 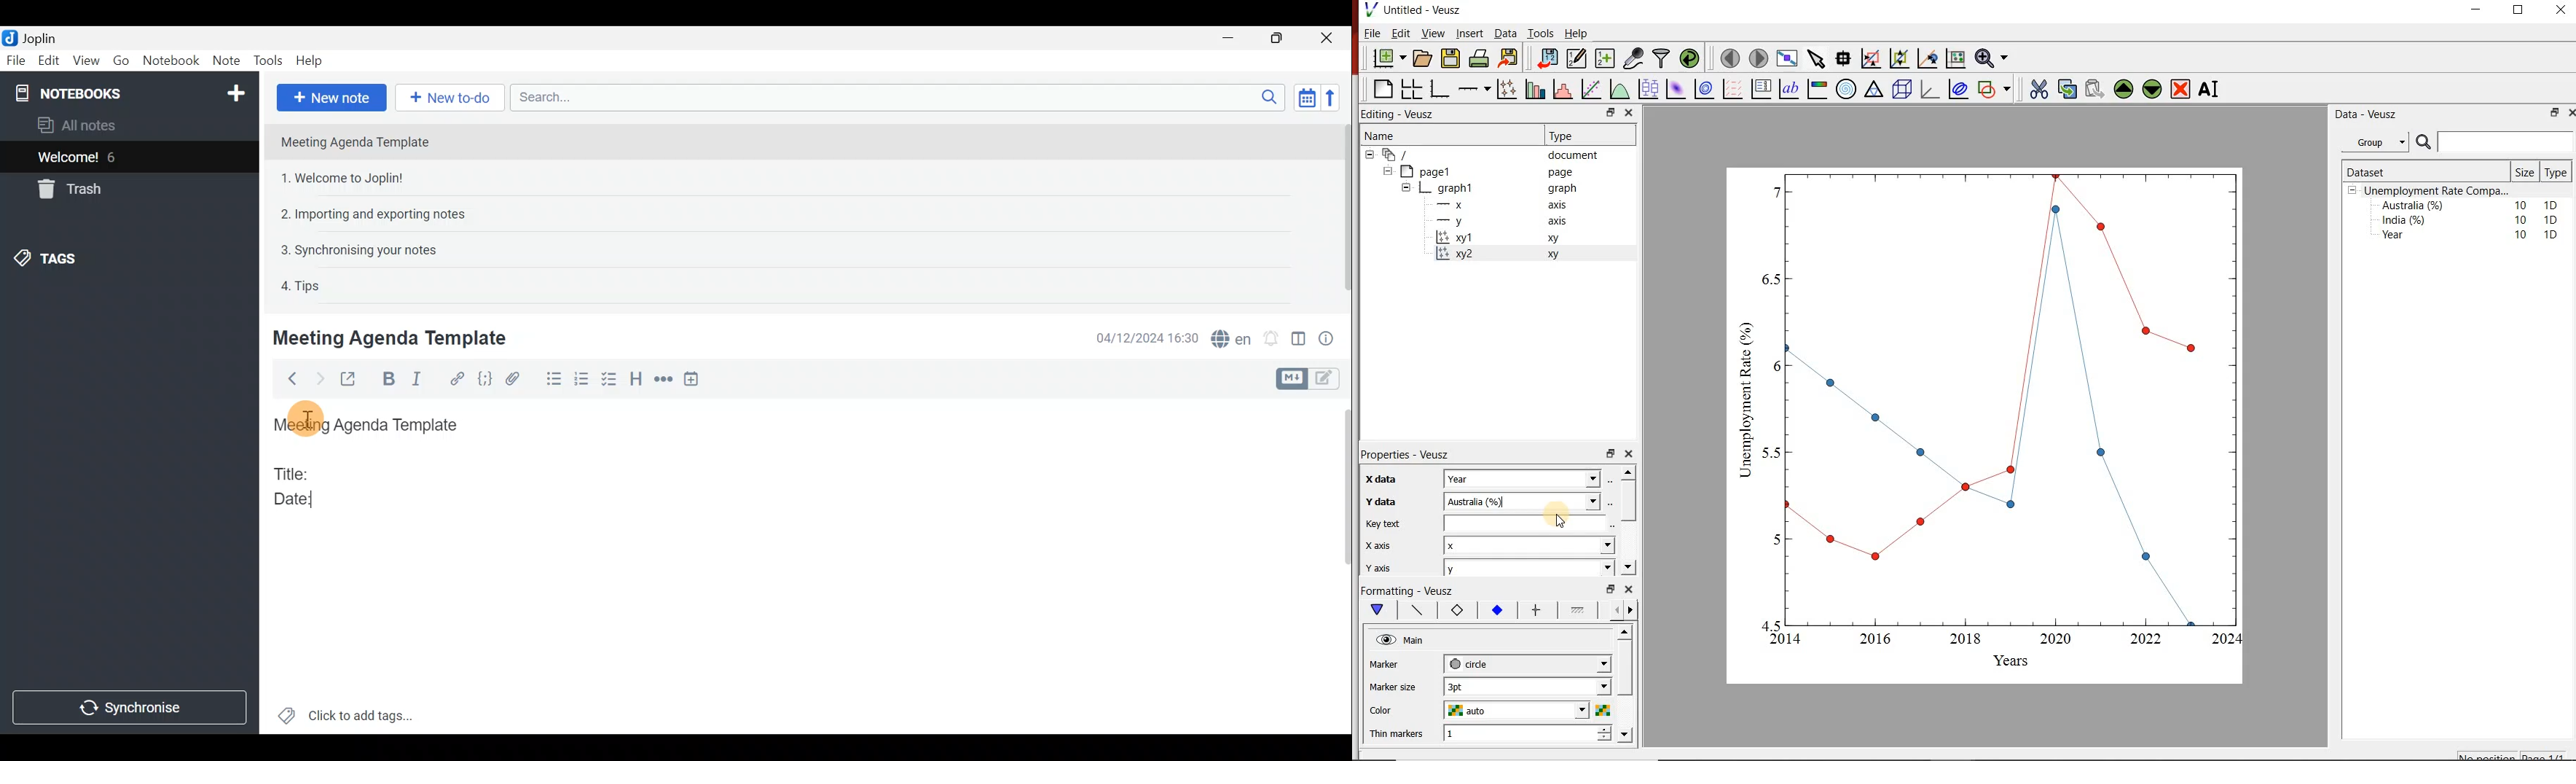 I want to click on Australia (%), so click(x=1527, y=500).